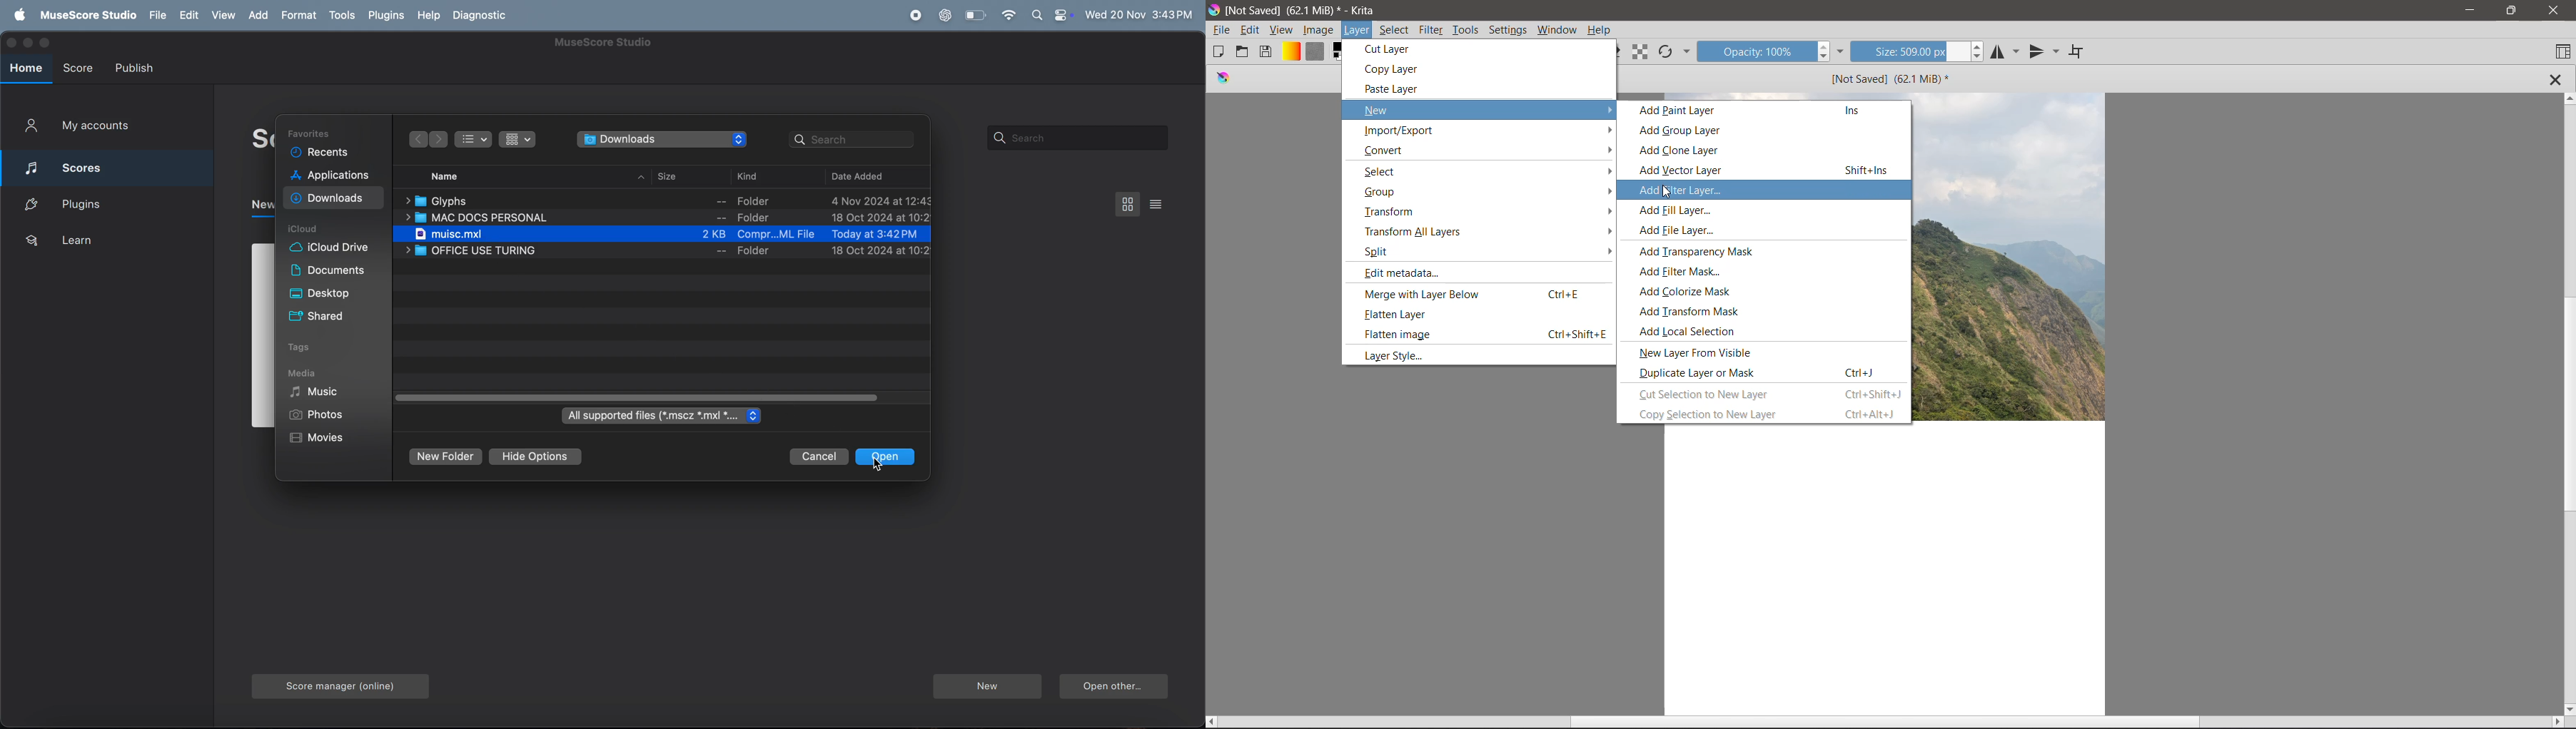 This screenshot has height=756, width=2576. Describe the element at coordinates (2044, 52) in the screenshot. I see `Vertical Mirror Tool` at that location.